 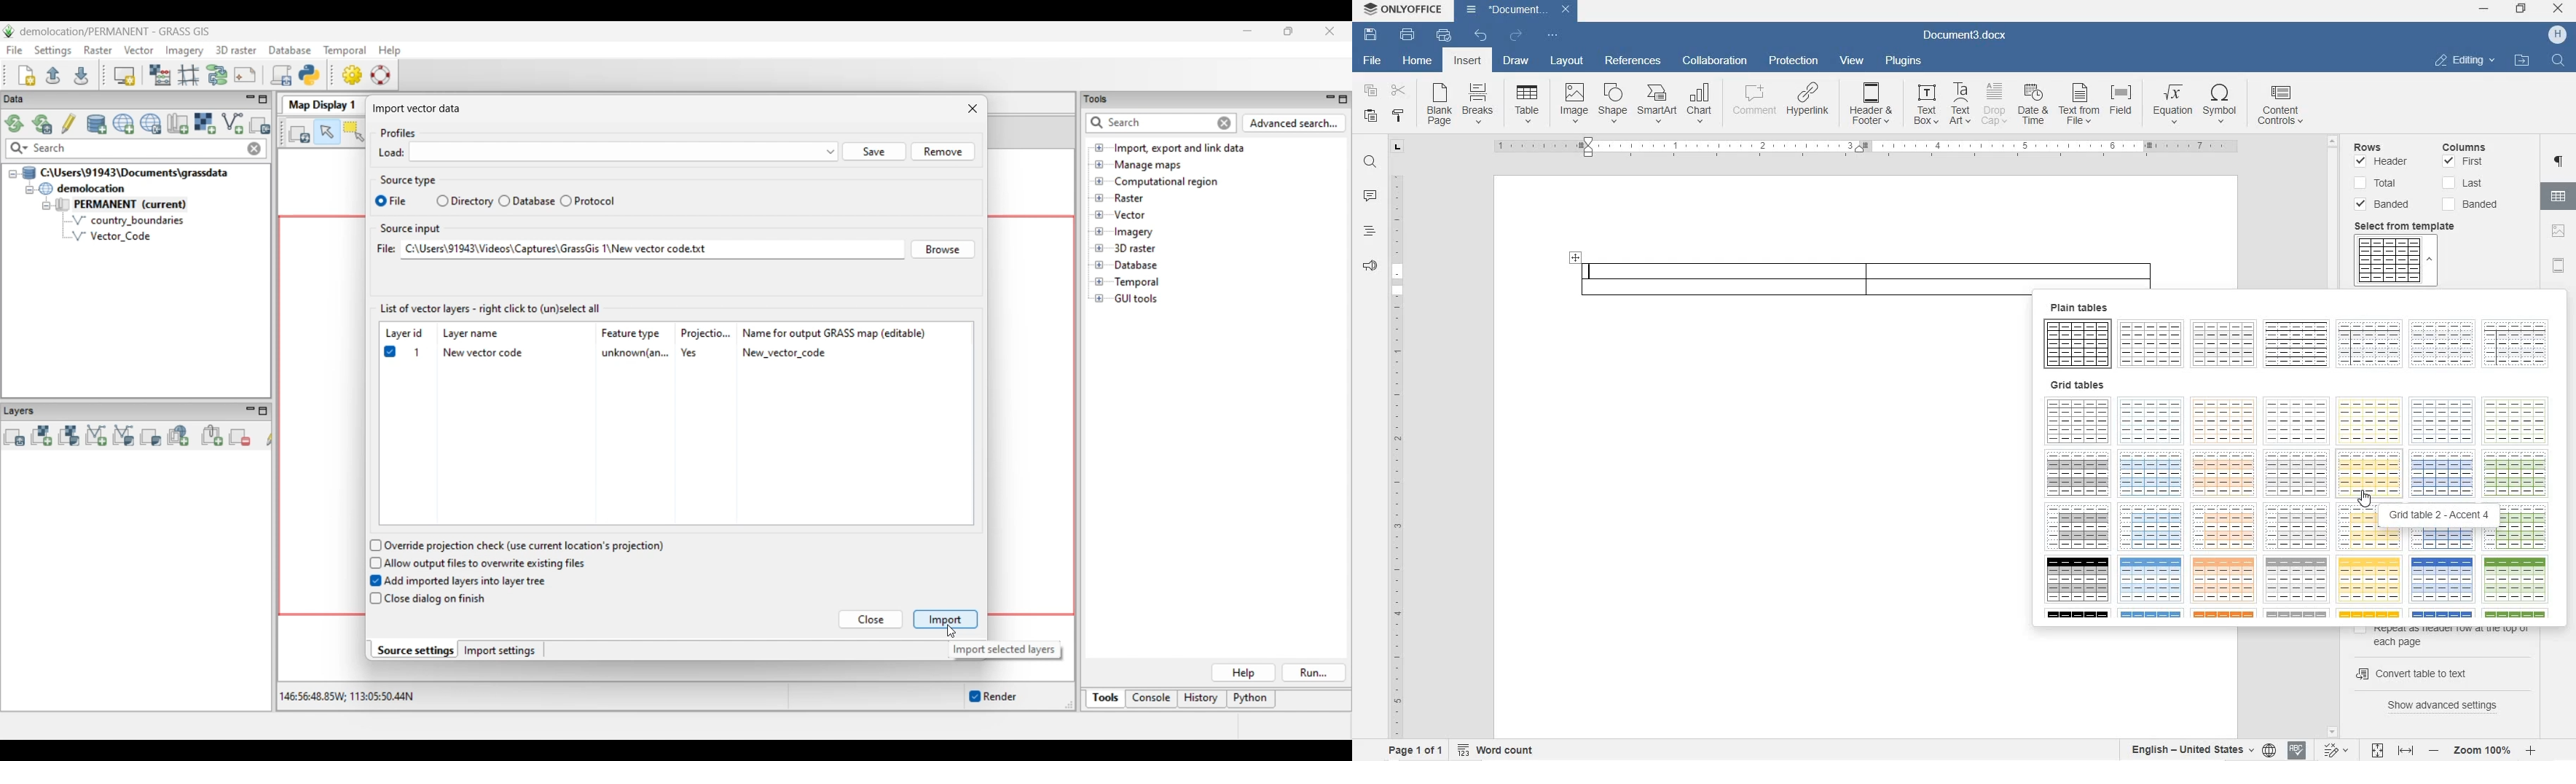 What do you see at coordinates (1966, 34) in the screenshot?
I see `Document3.docx` at bounding box center [1966, 34].